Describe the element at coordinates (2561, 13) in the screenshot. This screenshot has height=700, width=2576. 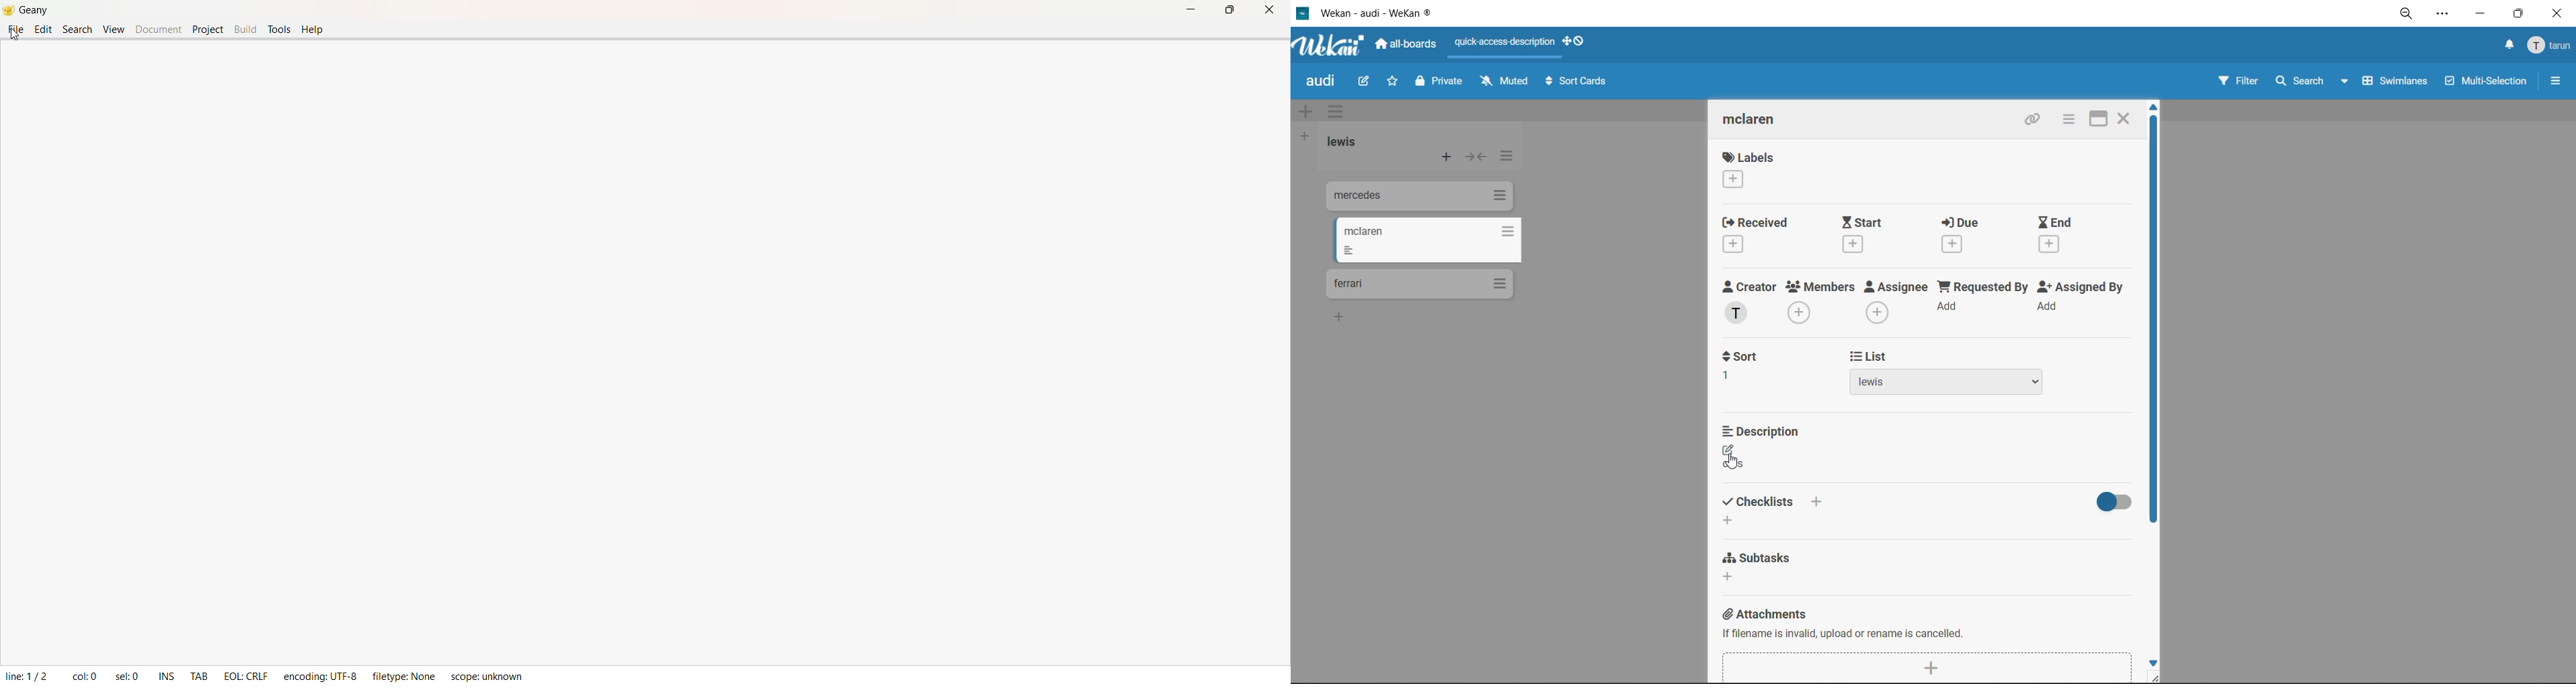
I see `close` at that location.